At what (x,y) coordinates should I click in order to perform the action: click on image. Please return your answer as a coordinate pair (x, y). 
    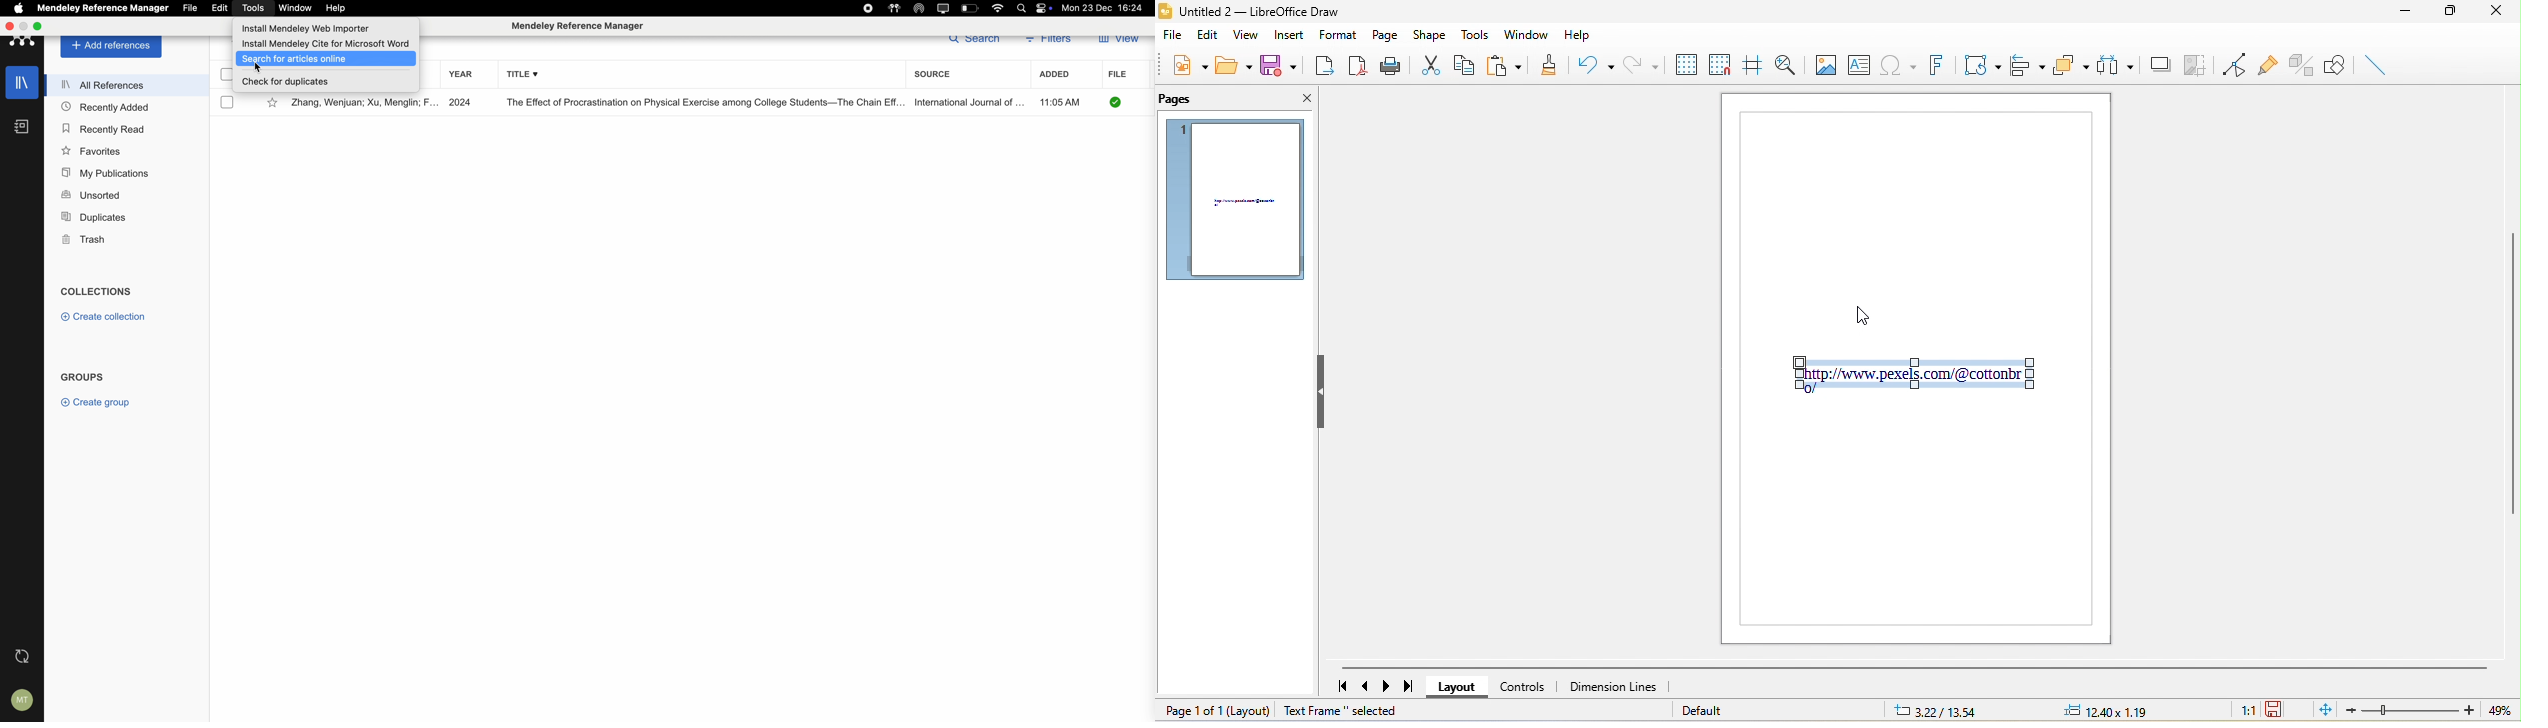
    Looking at the image, I should click on (1825, 64).